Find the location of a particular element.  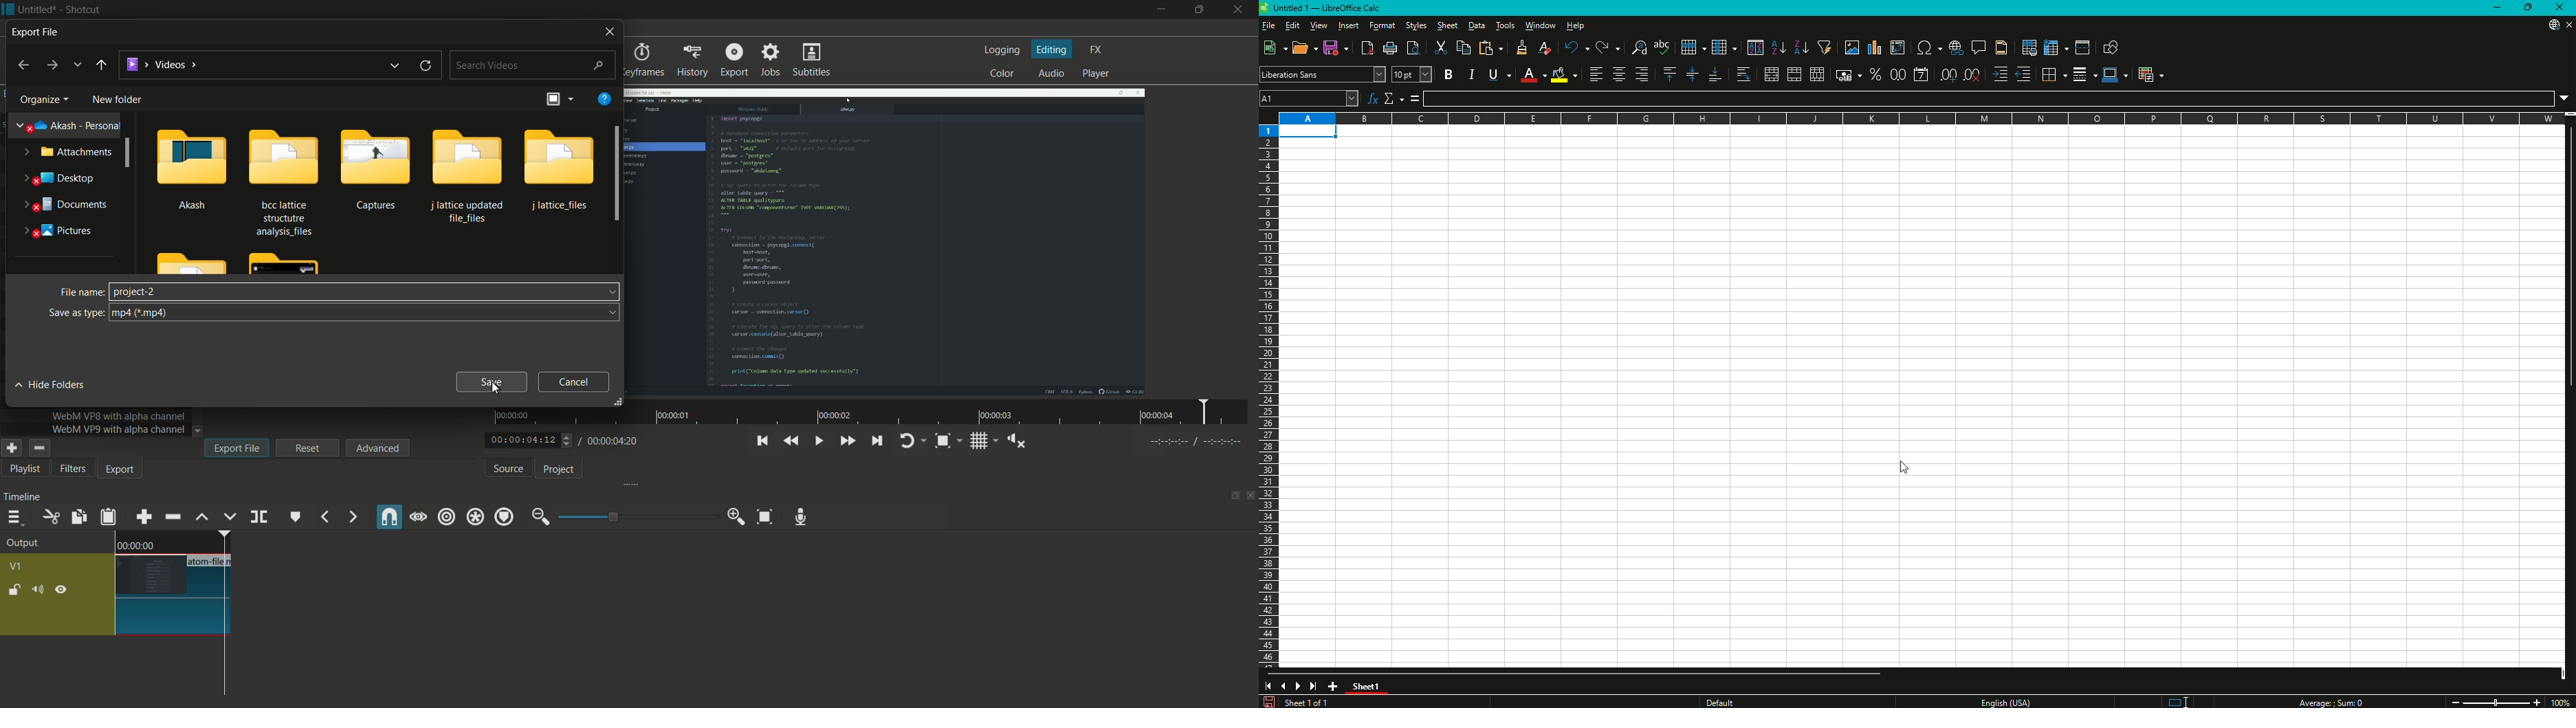

close app is located at coordinates (1242, 10).